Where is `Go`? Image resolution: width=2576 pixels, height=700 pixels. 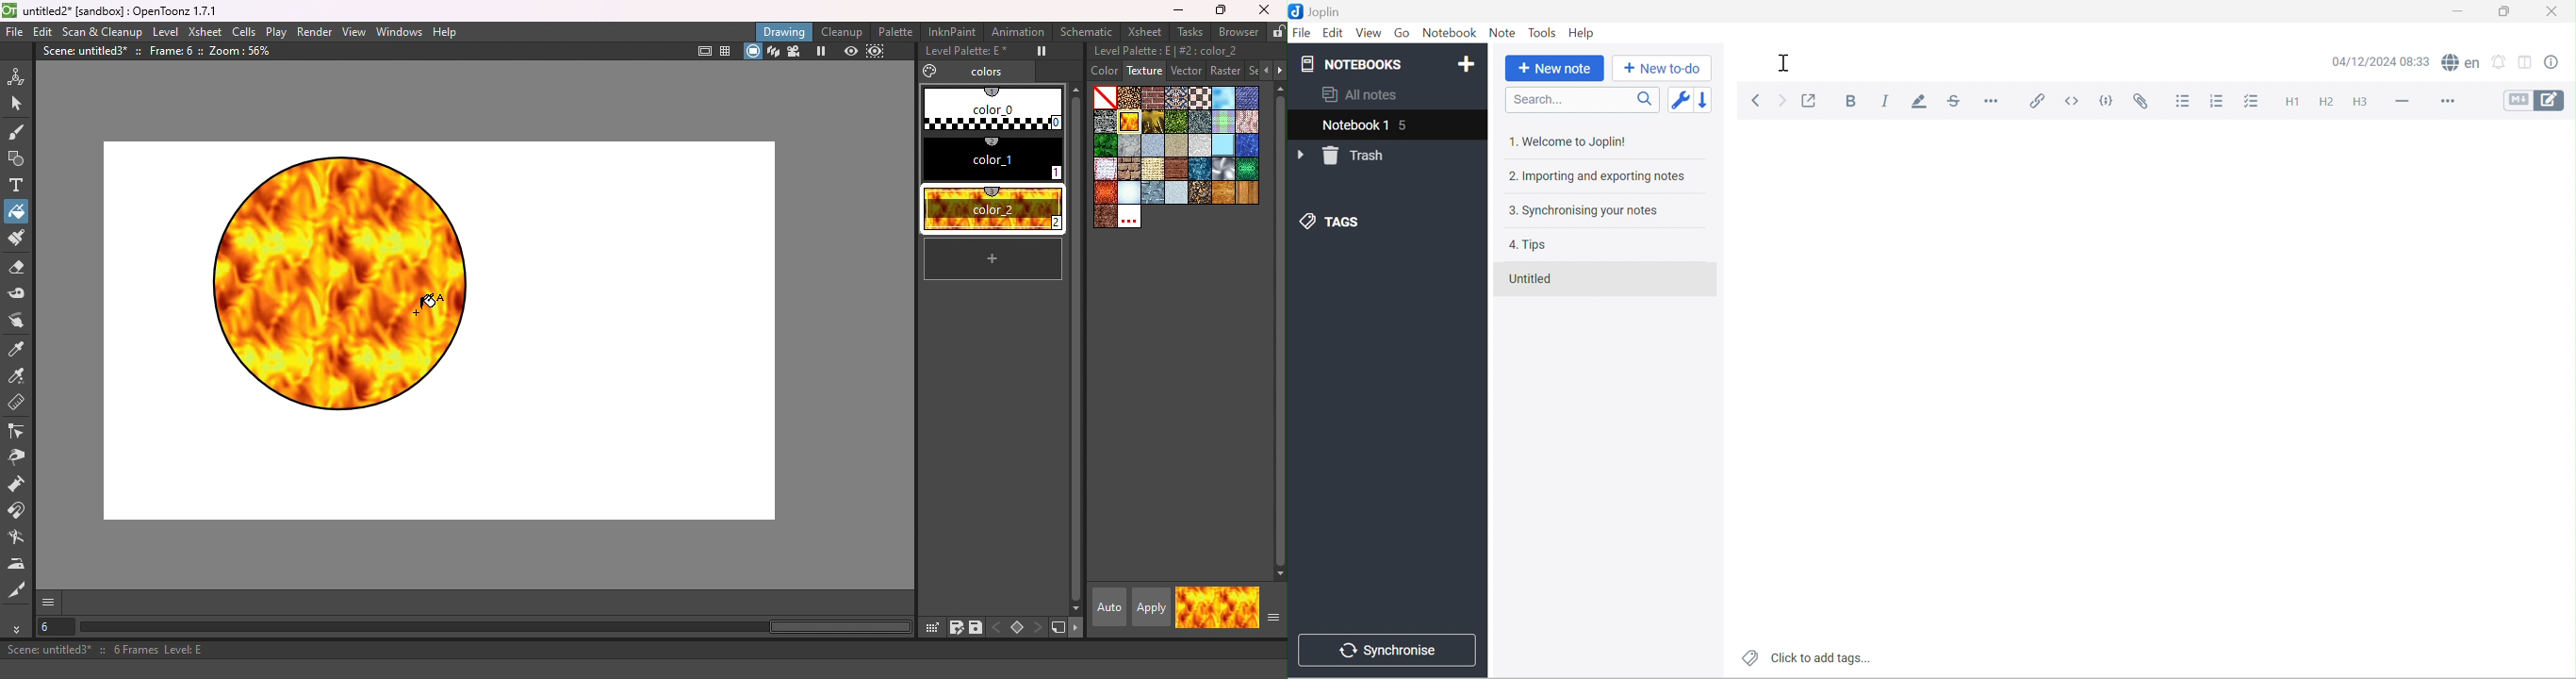 Go is located at coordinates (1406, 33).